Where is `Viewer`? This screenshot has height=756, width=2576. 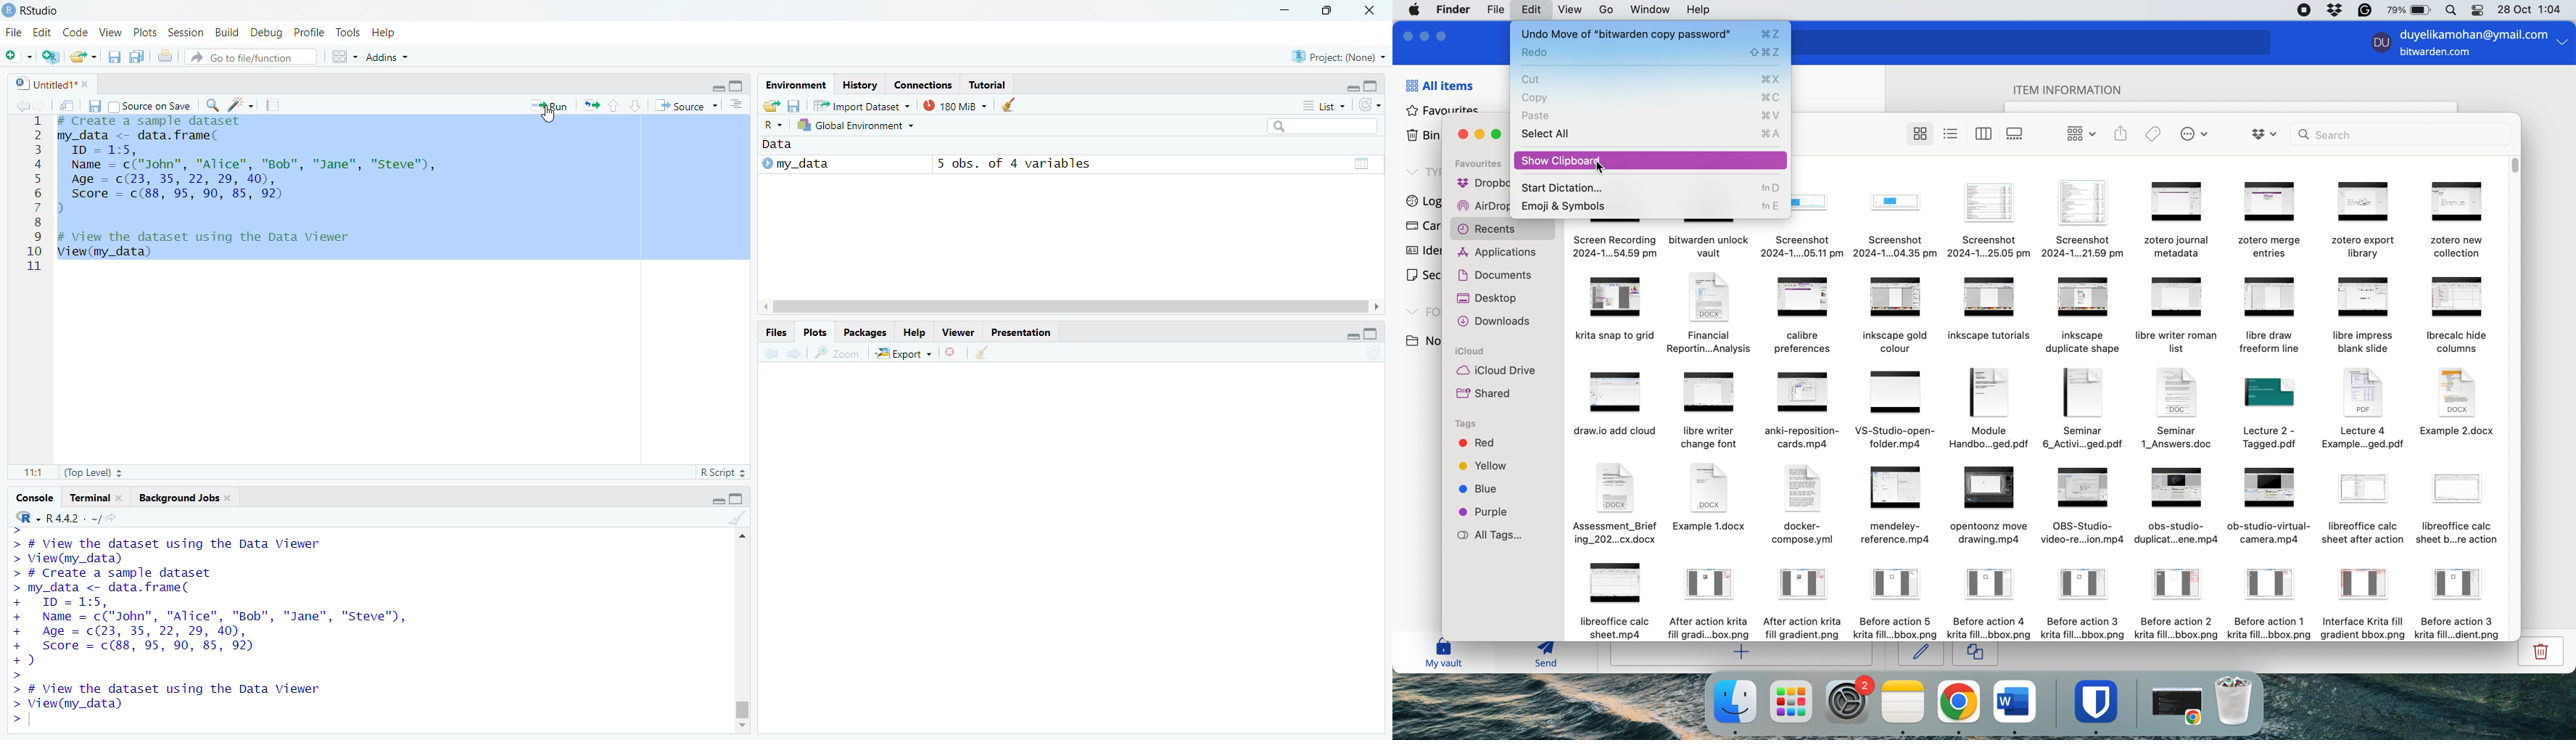
Viewer is located at coordinates (957, 332).